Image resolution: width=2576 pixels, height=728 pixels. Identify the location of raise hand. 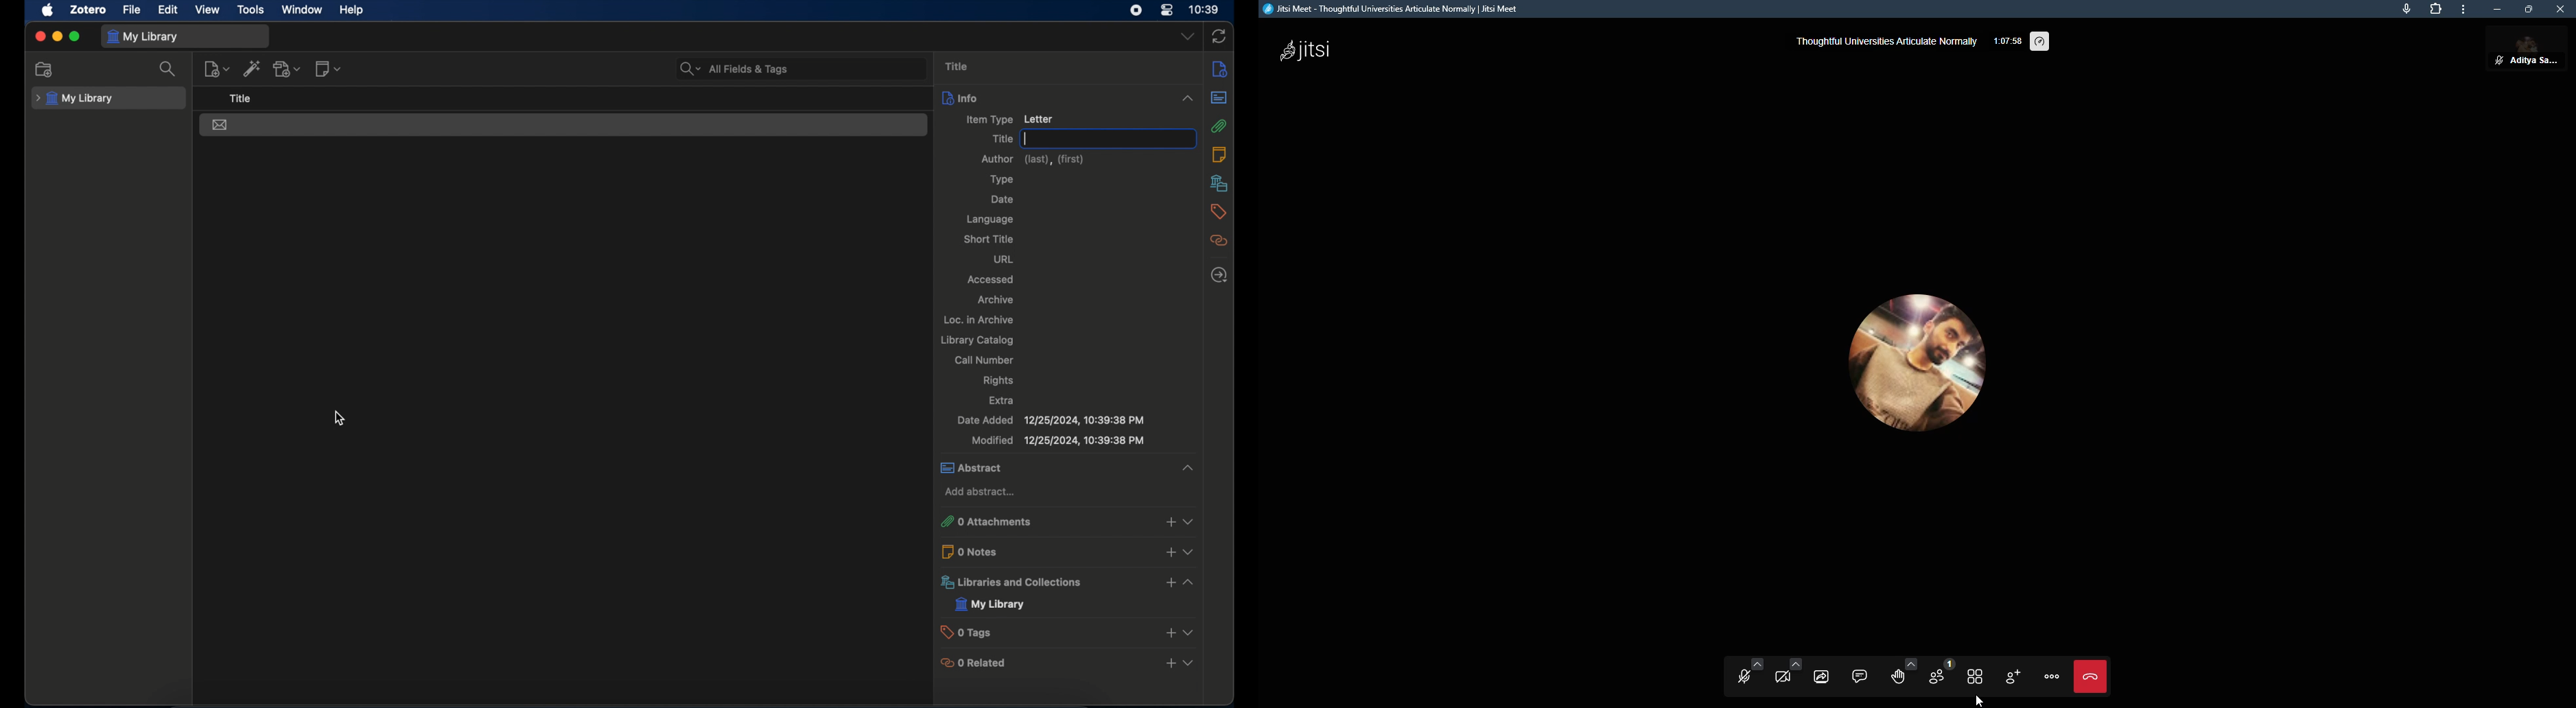
(1899, 674).